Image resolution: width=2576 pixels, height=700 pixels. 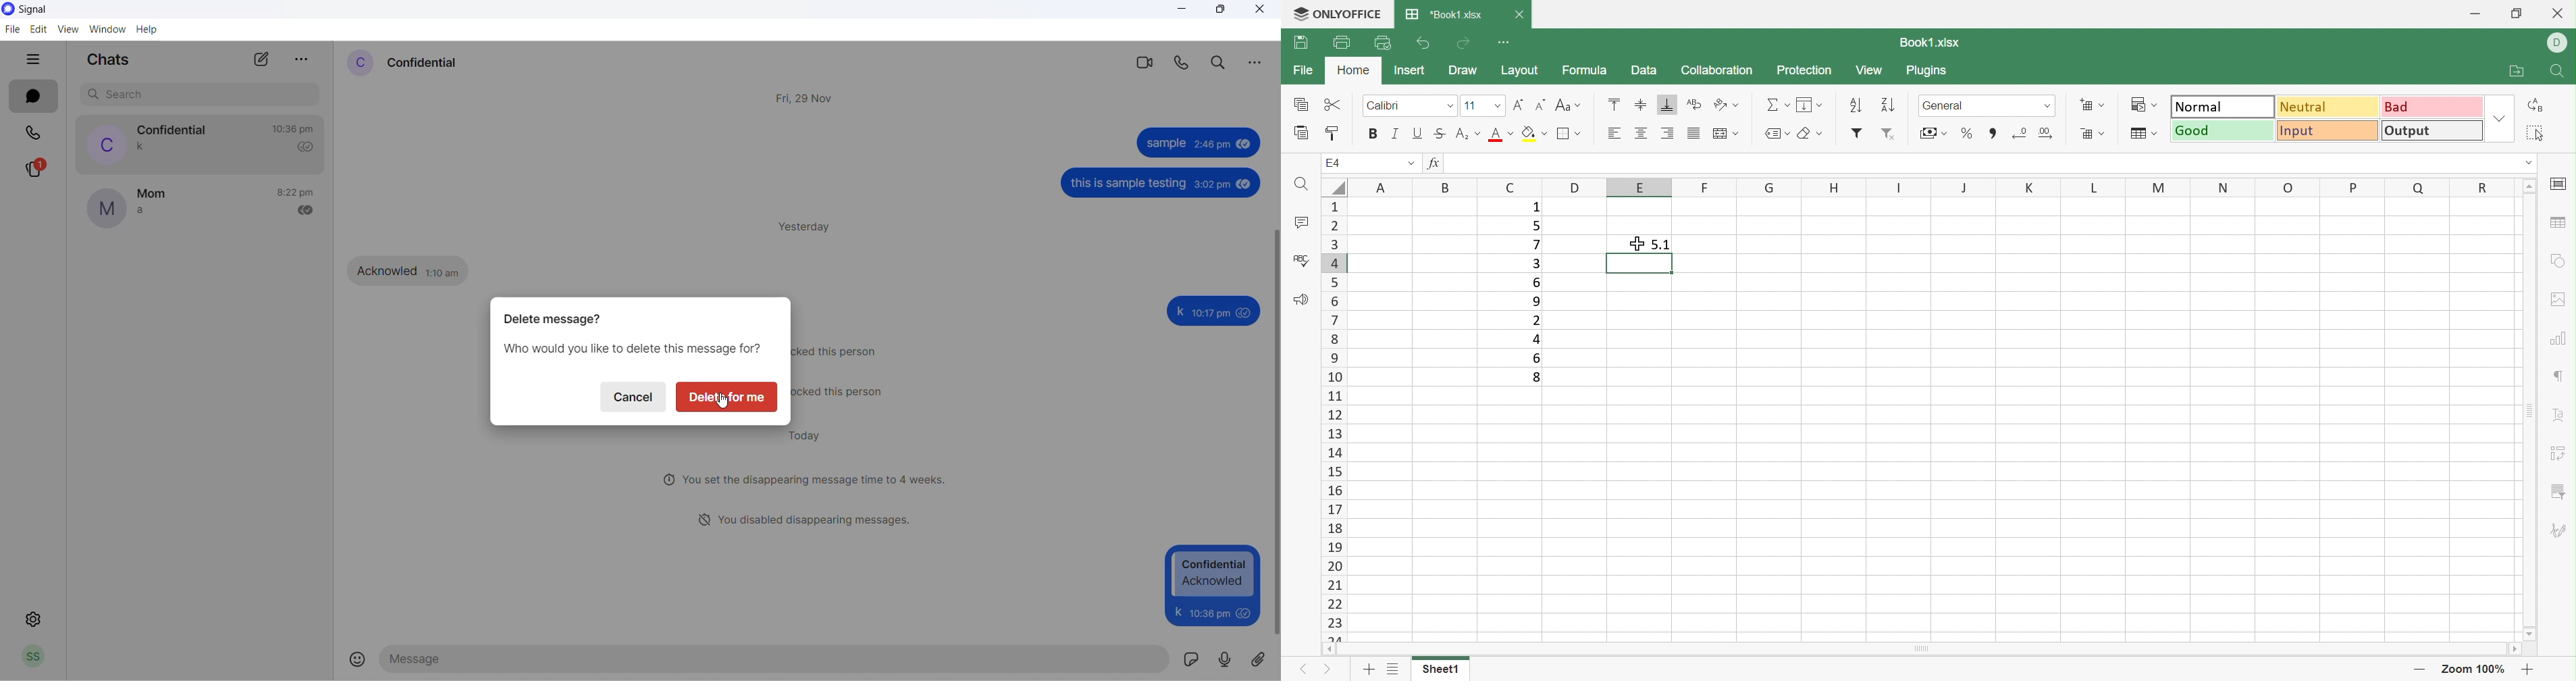 What do you see at coordinates (1384, 107) in the screenshot?
I see `Calibri` at bounding box center [1384, 107].